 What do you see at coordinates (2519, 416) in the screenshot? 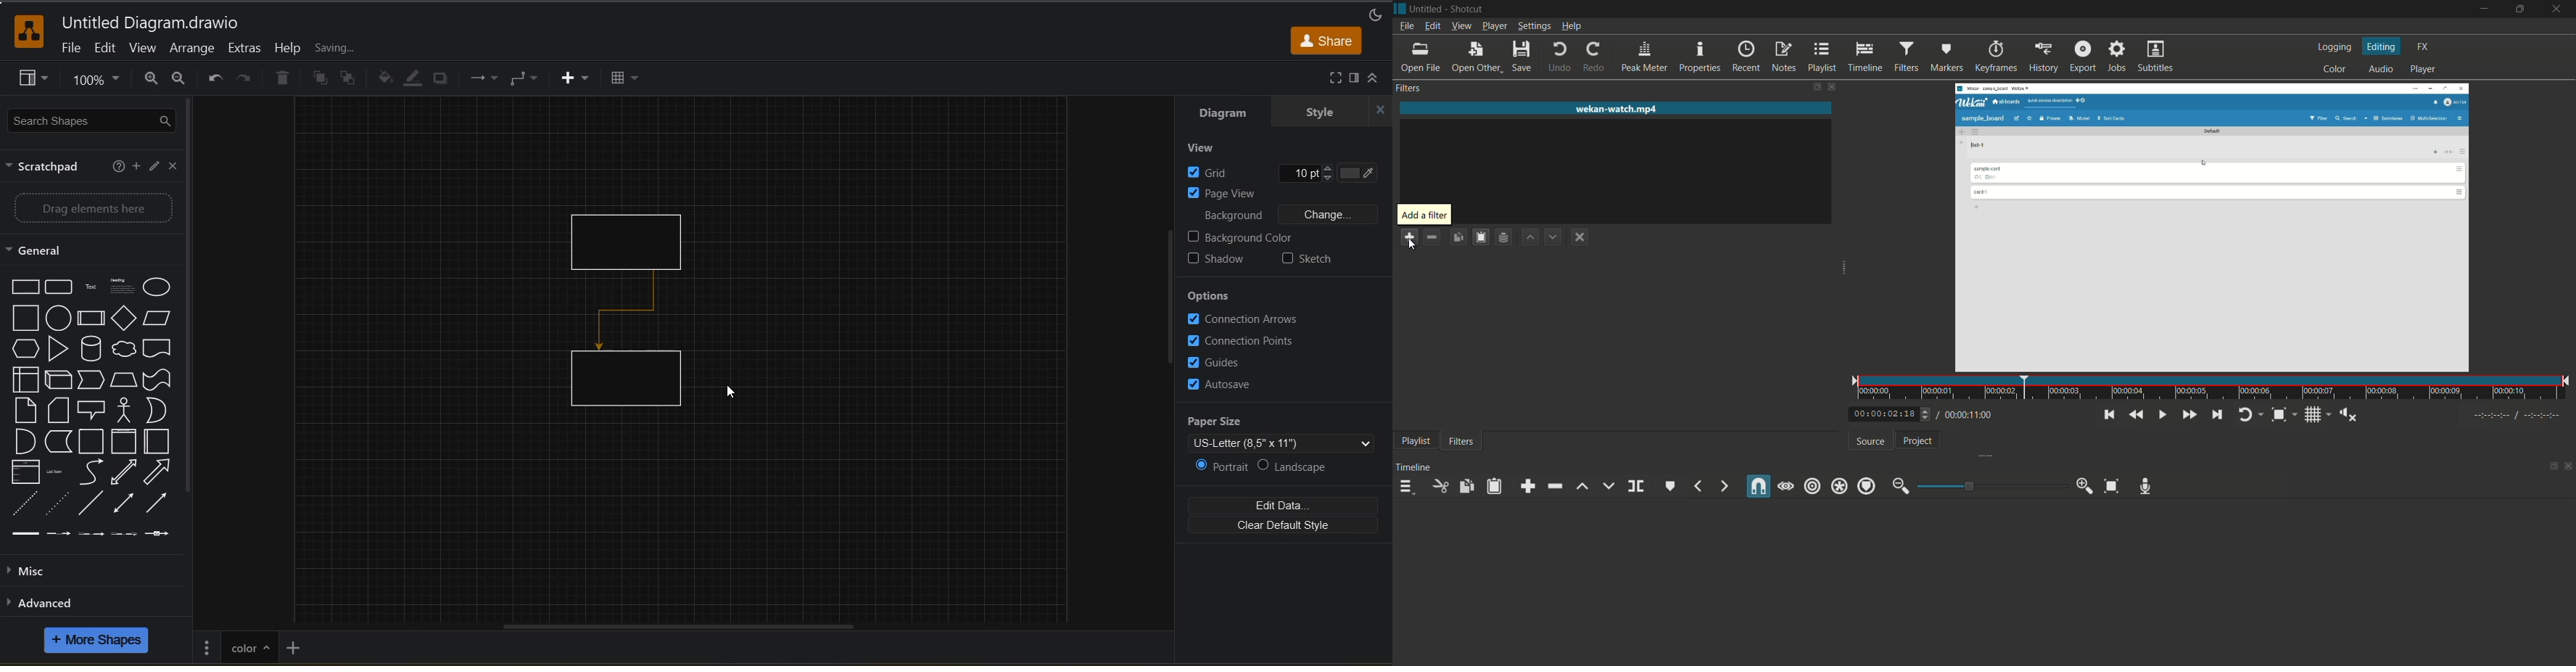
I see `In point` at bounding box center [2519, 416].